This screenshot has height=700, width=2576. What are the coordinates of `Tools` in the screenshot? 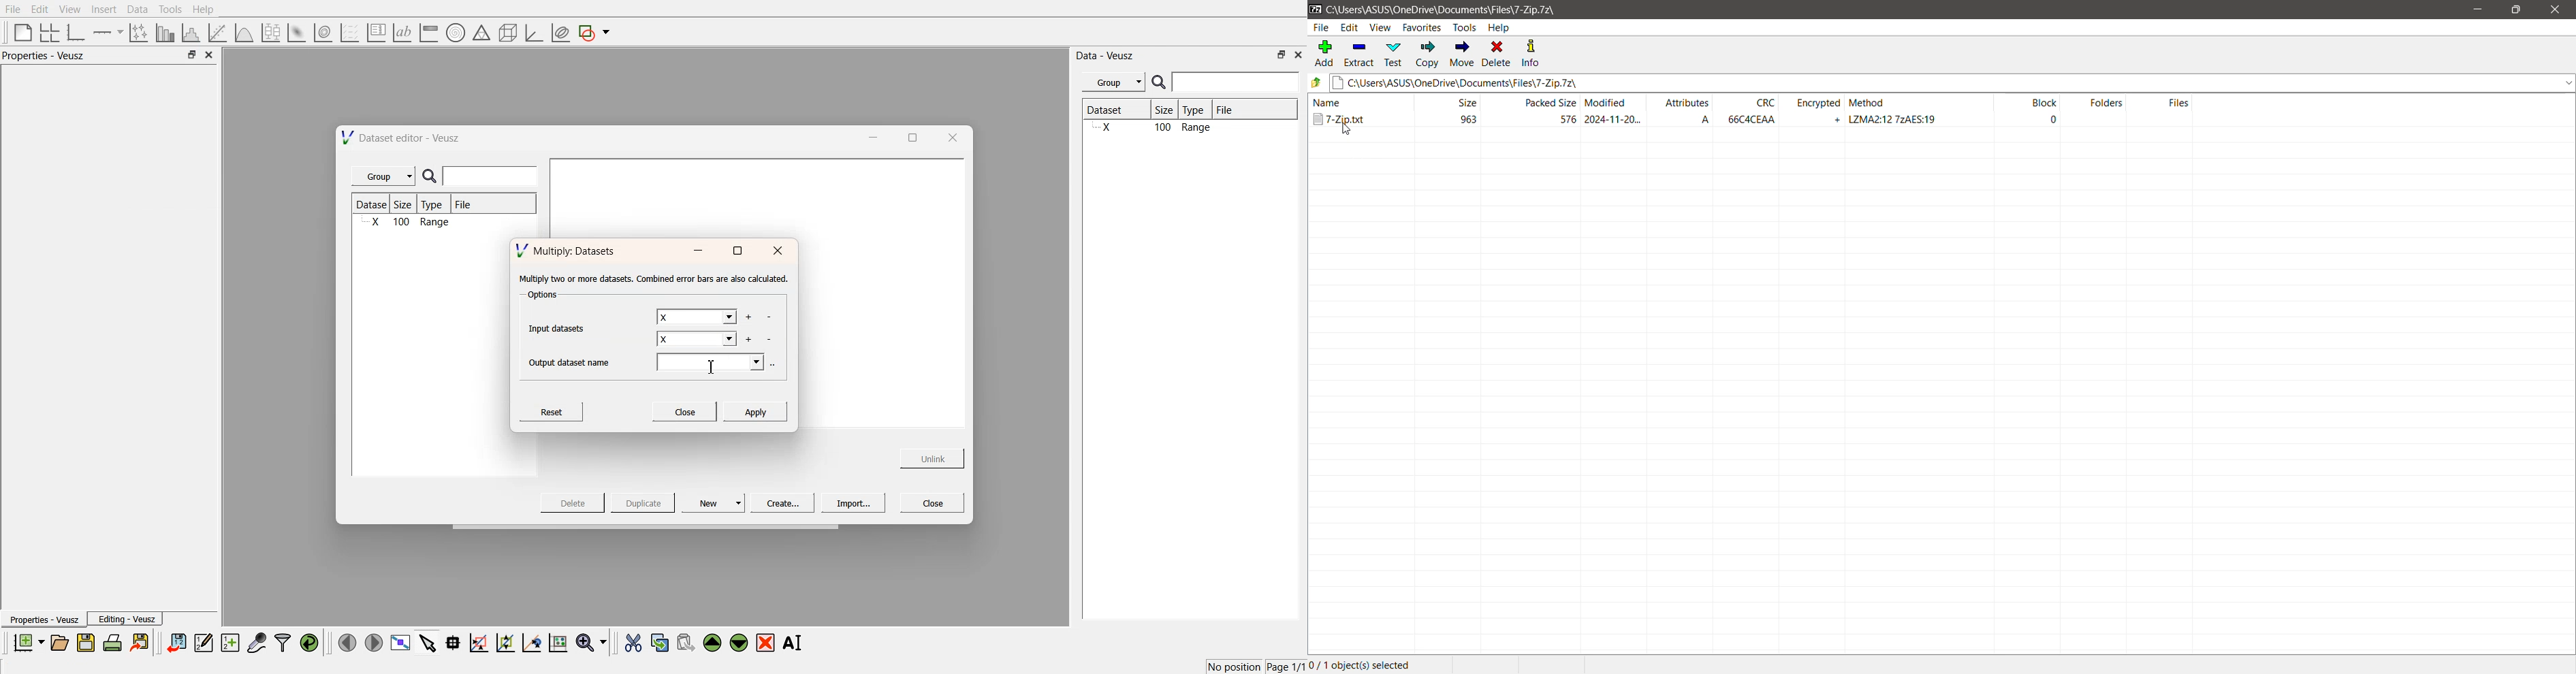 It's located at (1466, 26).